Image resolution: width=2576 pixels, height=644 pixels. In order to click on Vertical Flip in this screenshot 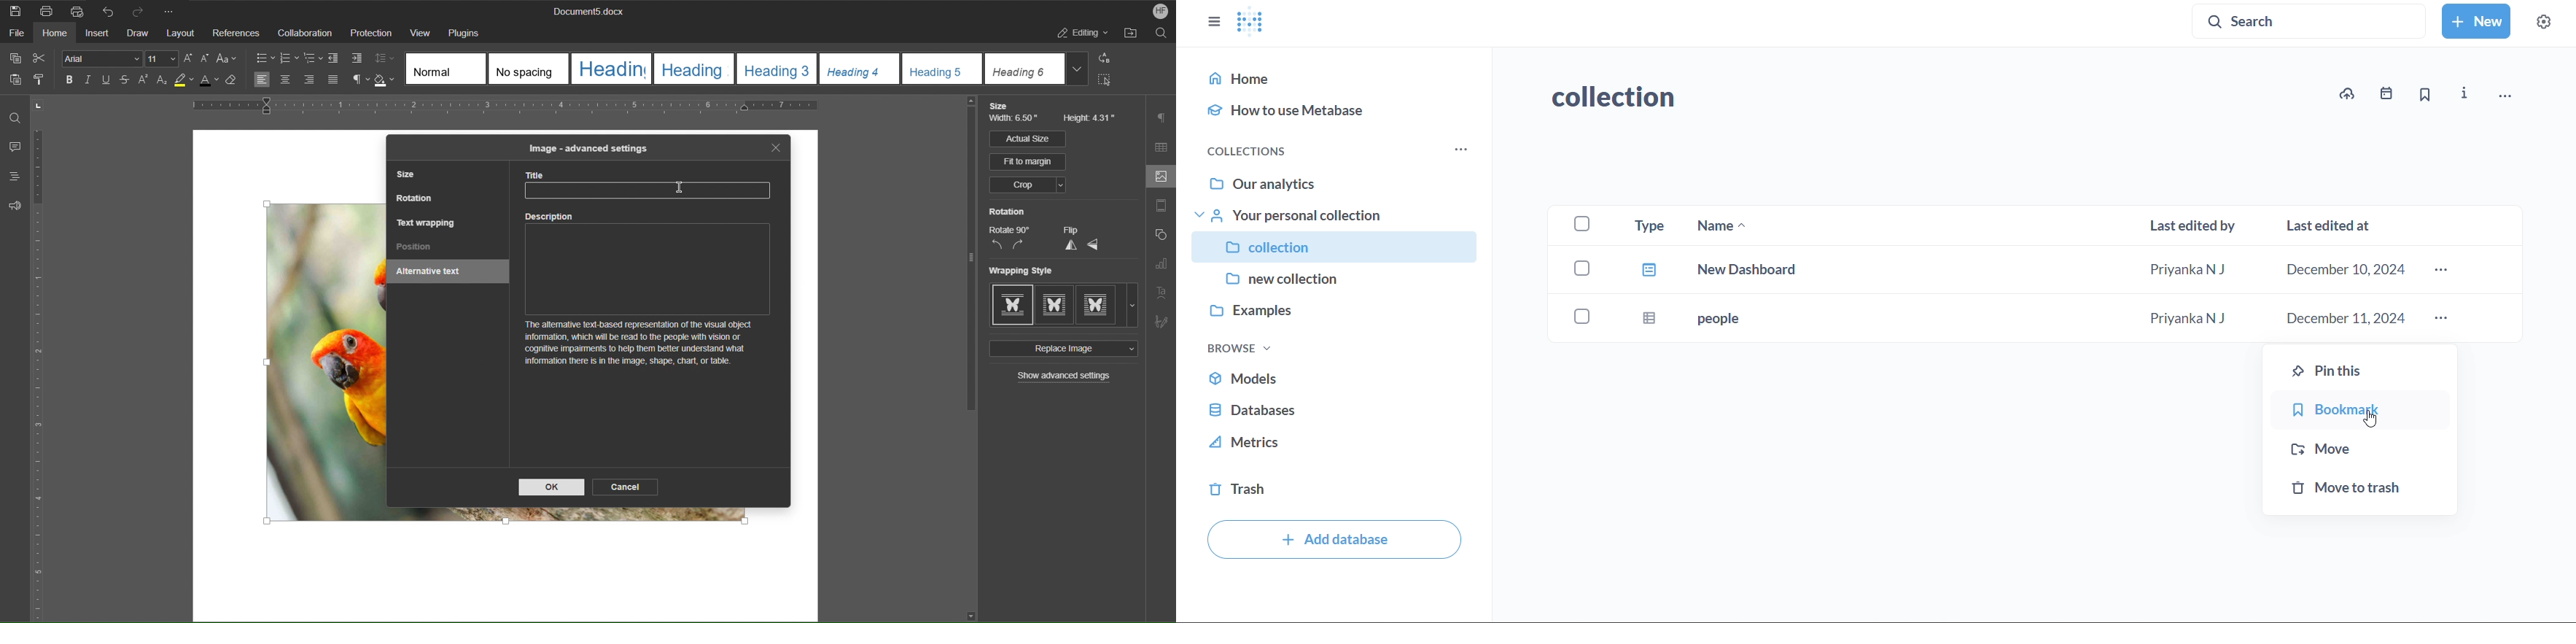, I will do `click(1069, 245)`.